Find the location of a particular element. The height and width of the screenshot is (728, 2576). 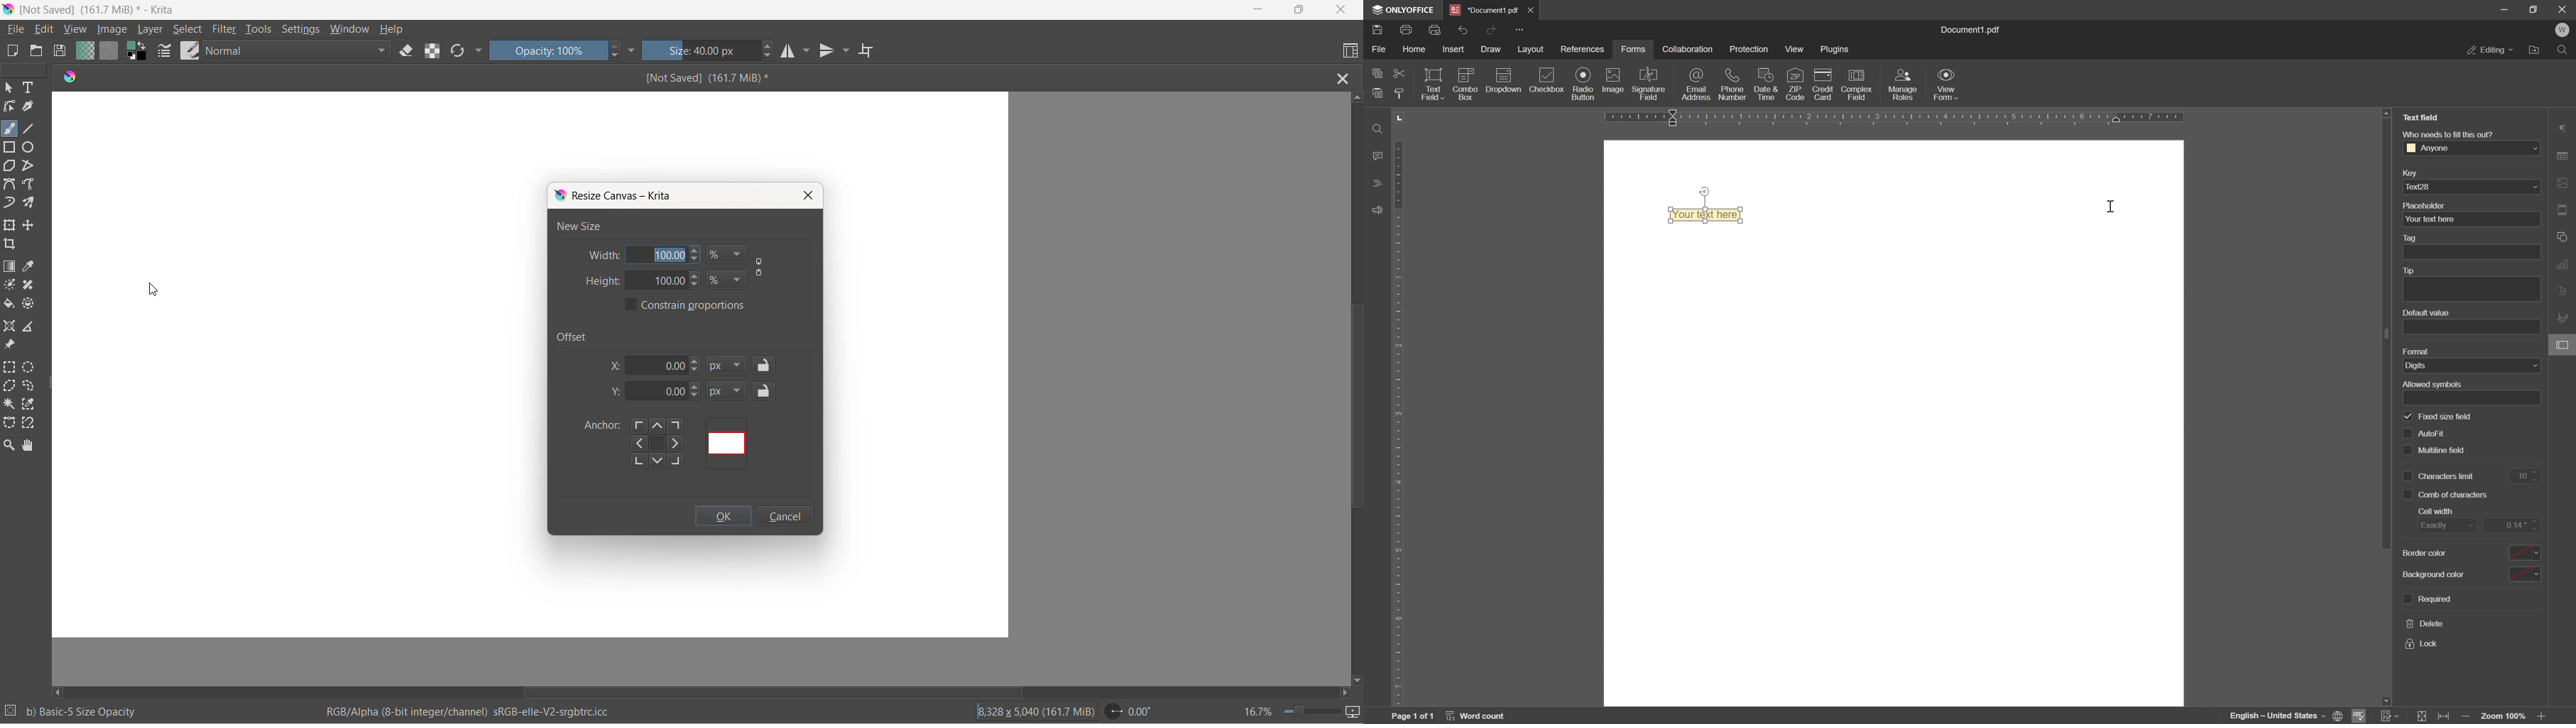

increment size is located at coordinates (769, 45).